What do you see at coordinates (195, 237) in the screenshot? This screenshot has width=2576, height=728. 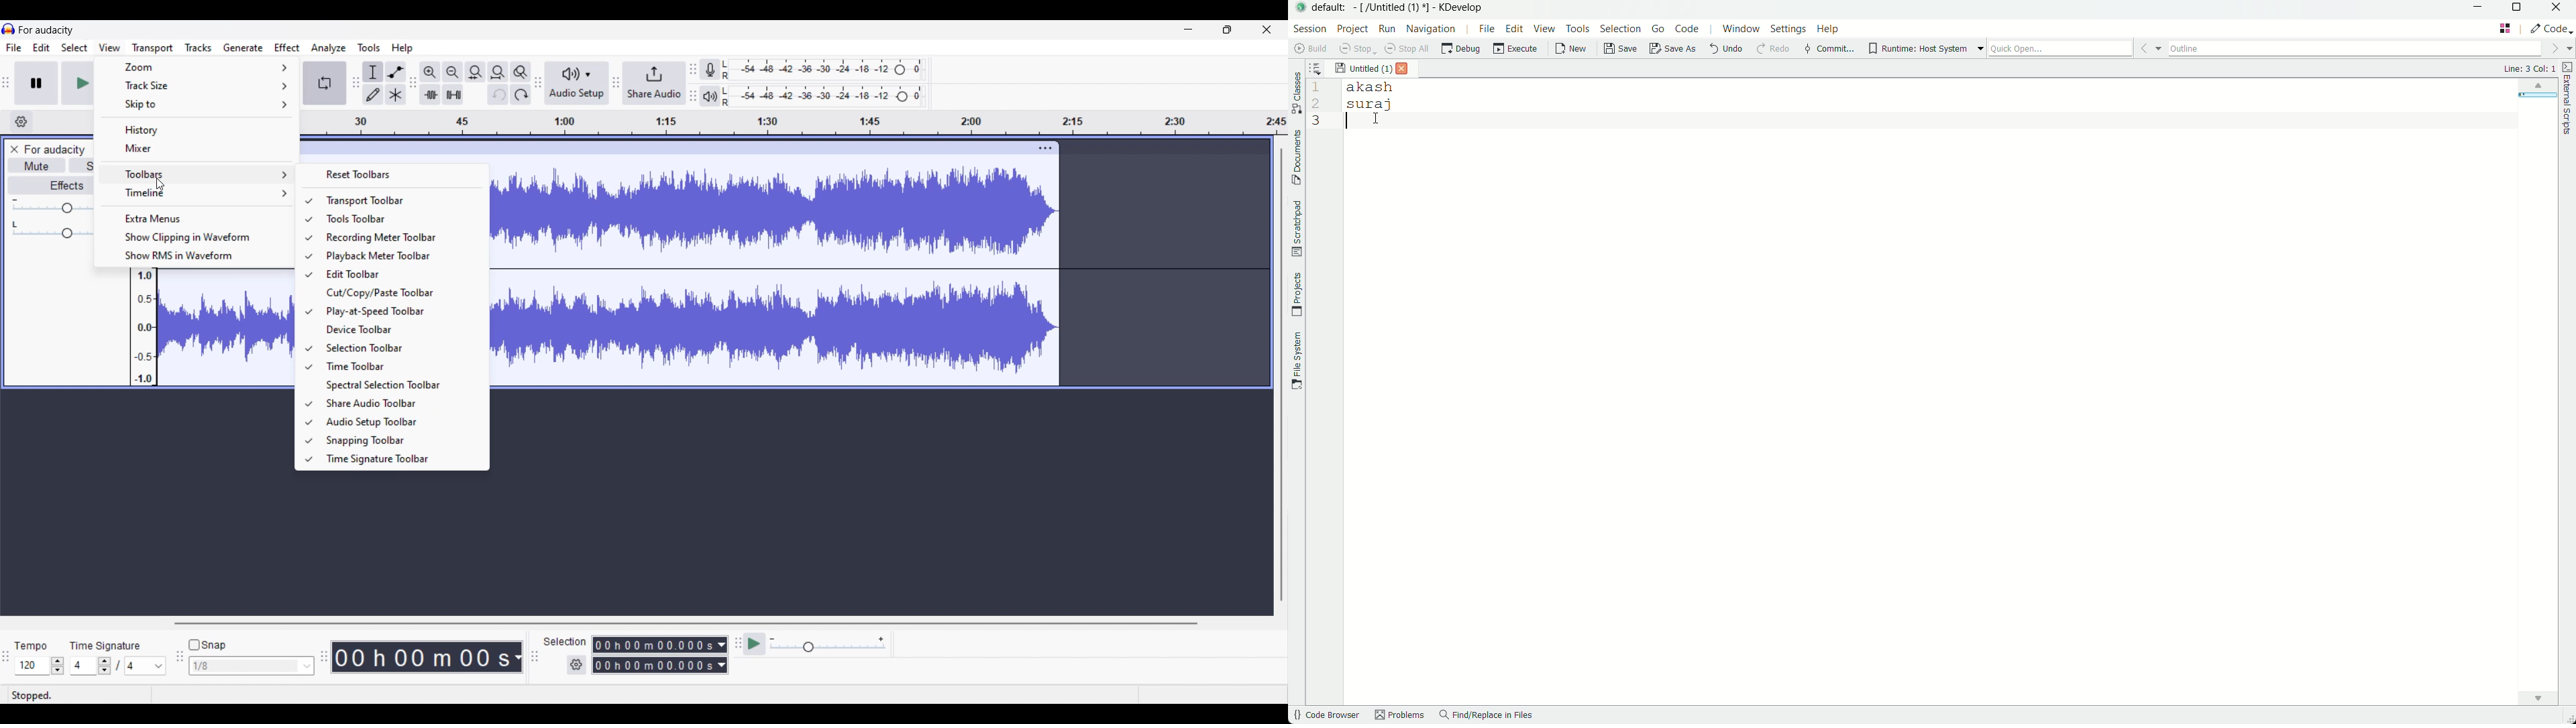 I see `Show clipping in waveform` at bounding box center [195, 237].